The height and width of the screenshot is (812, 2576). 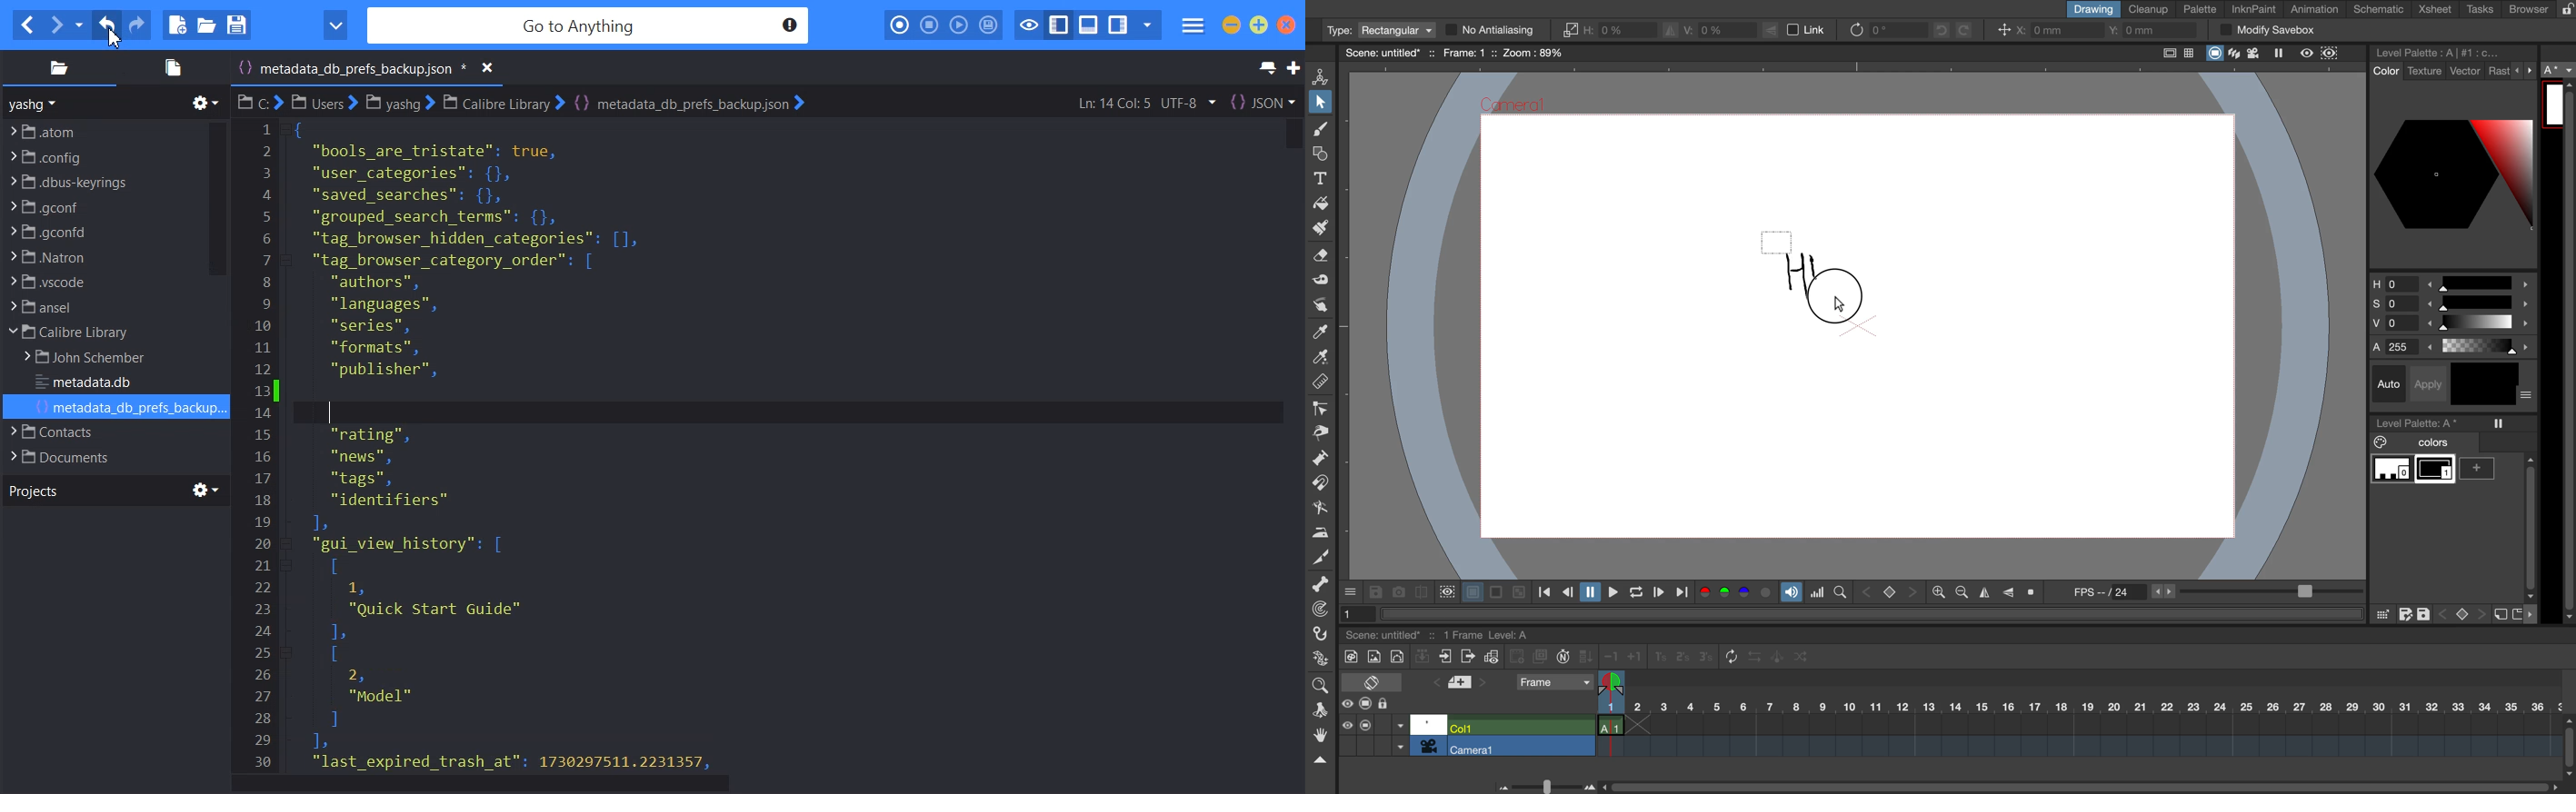 What do you see at coordinates (1365, 725) in the screenshot?
I see `camera stand visibility toggle all` at bounding box center [1365, 725].